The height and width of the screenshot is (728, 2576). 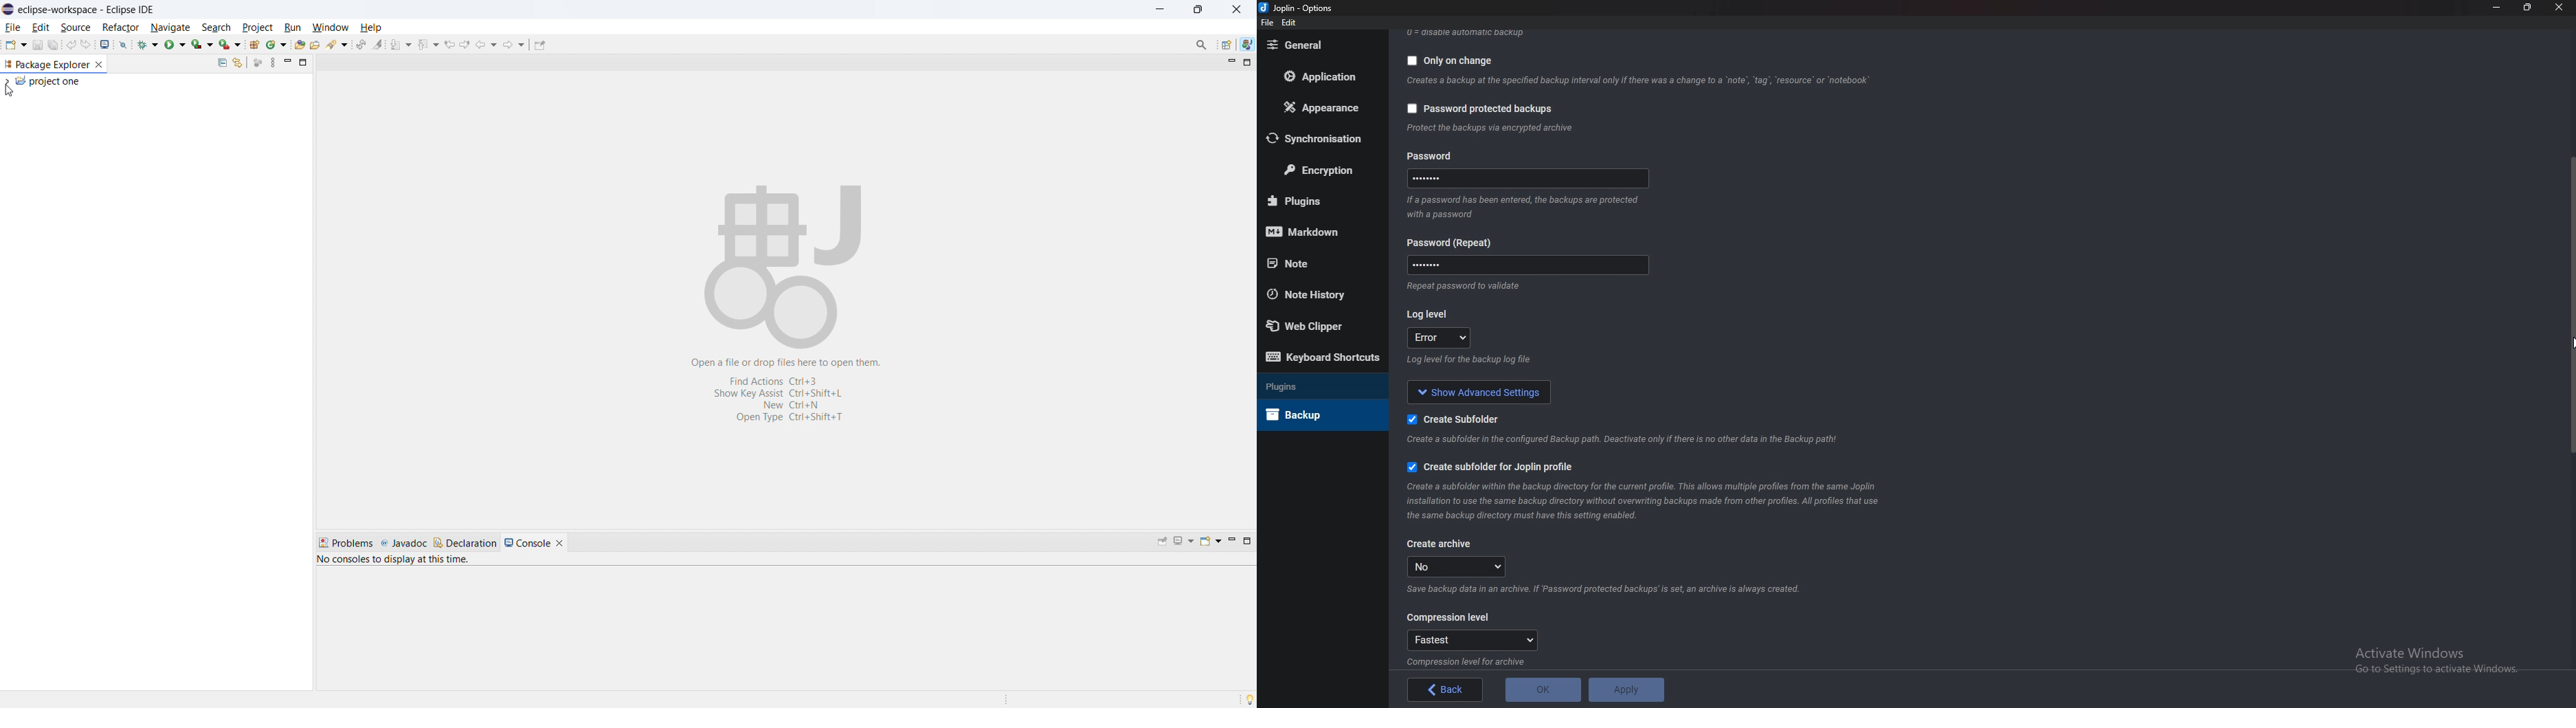 I want to click on Encryption, so click(x=1324, y=169).